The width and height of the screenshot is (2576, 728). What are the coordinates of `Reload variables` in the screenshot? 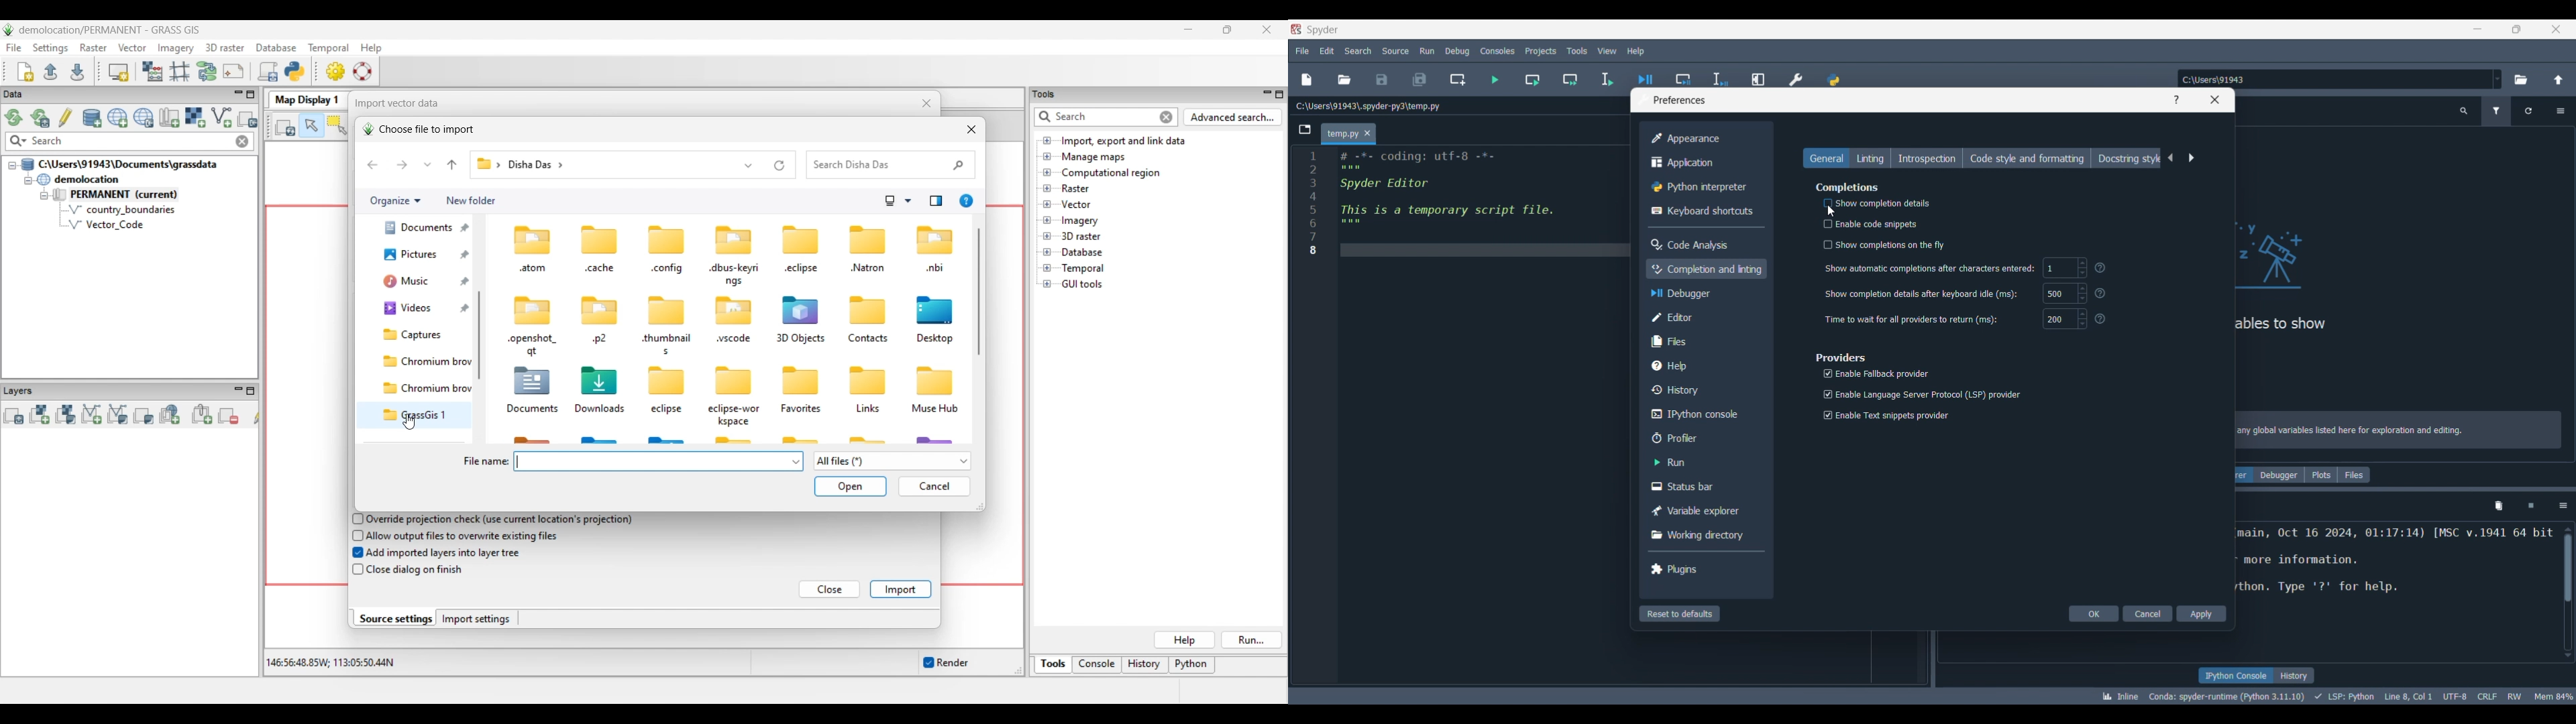 It's located at (2528, 111).